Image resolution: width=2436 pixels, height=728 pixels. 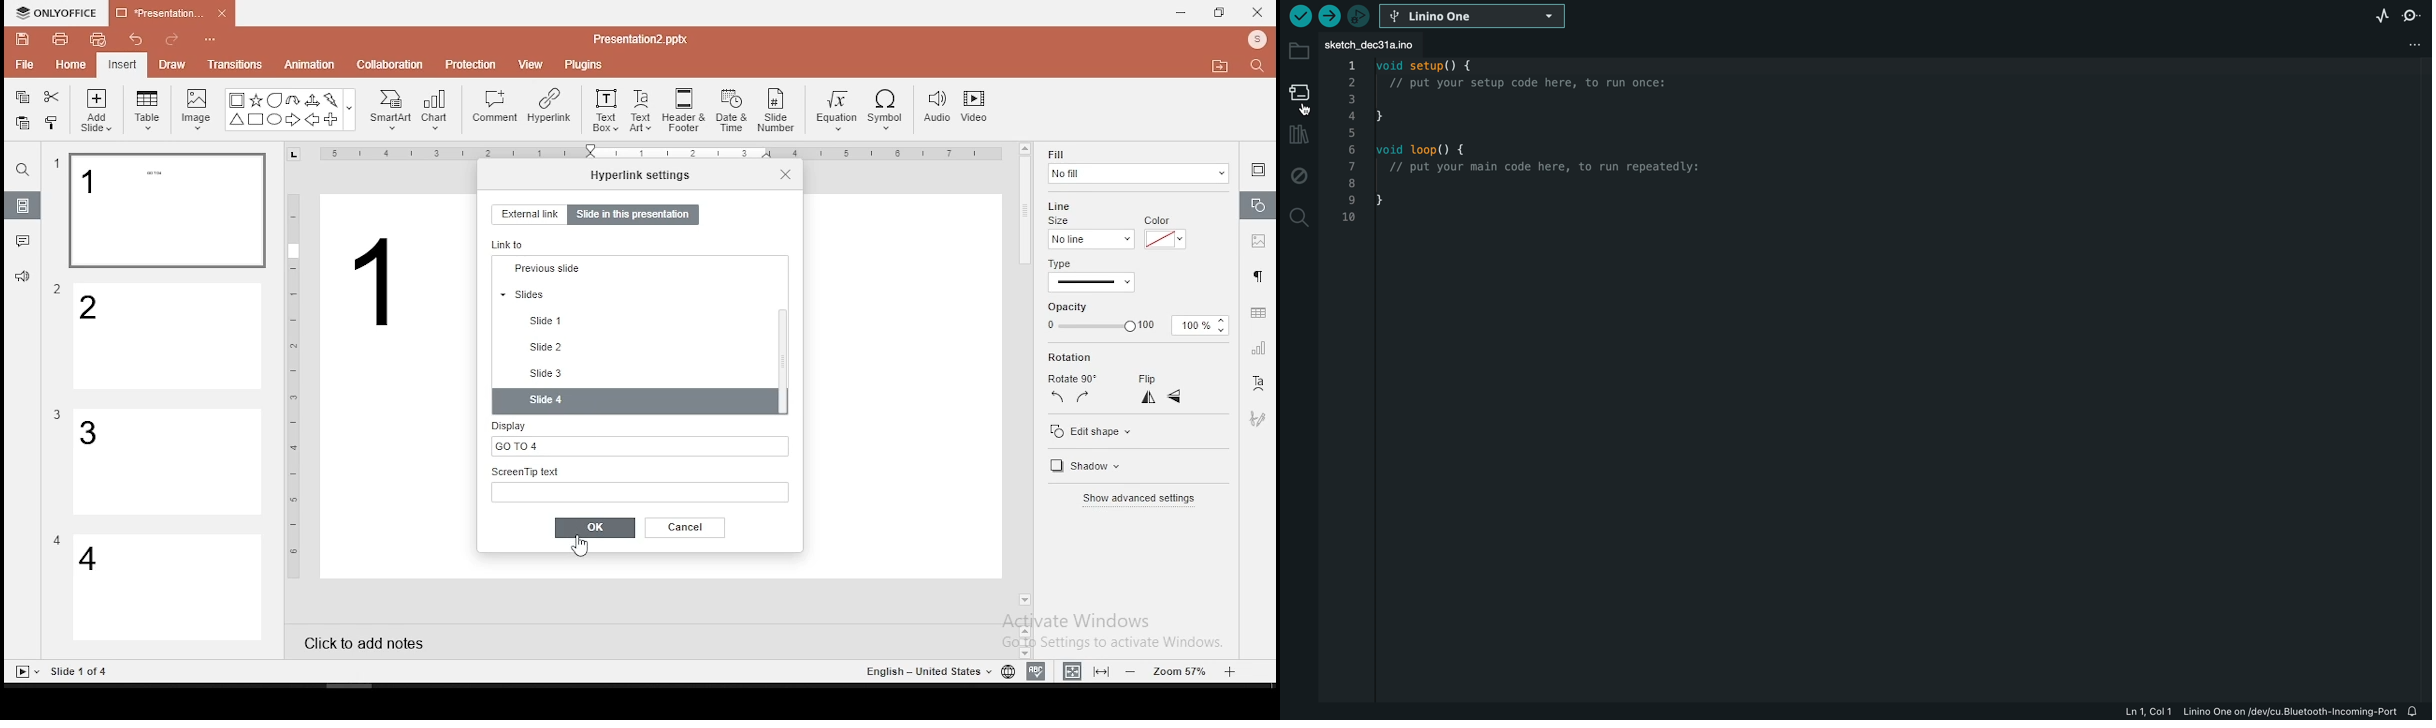 What do you see at coordinates (23, 38) in the screenshot?
I see `save` at bounding box center [23, 38].